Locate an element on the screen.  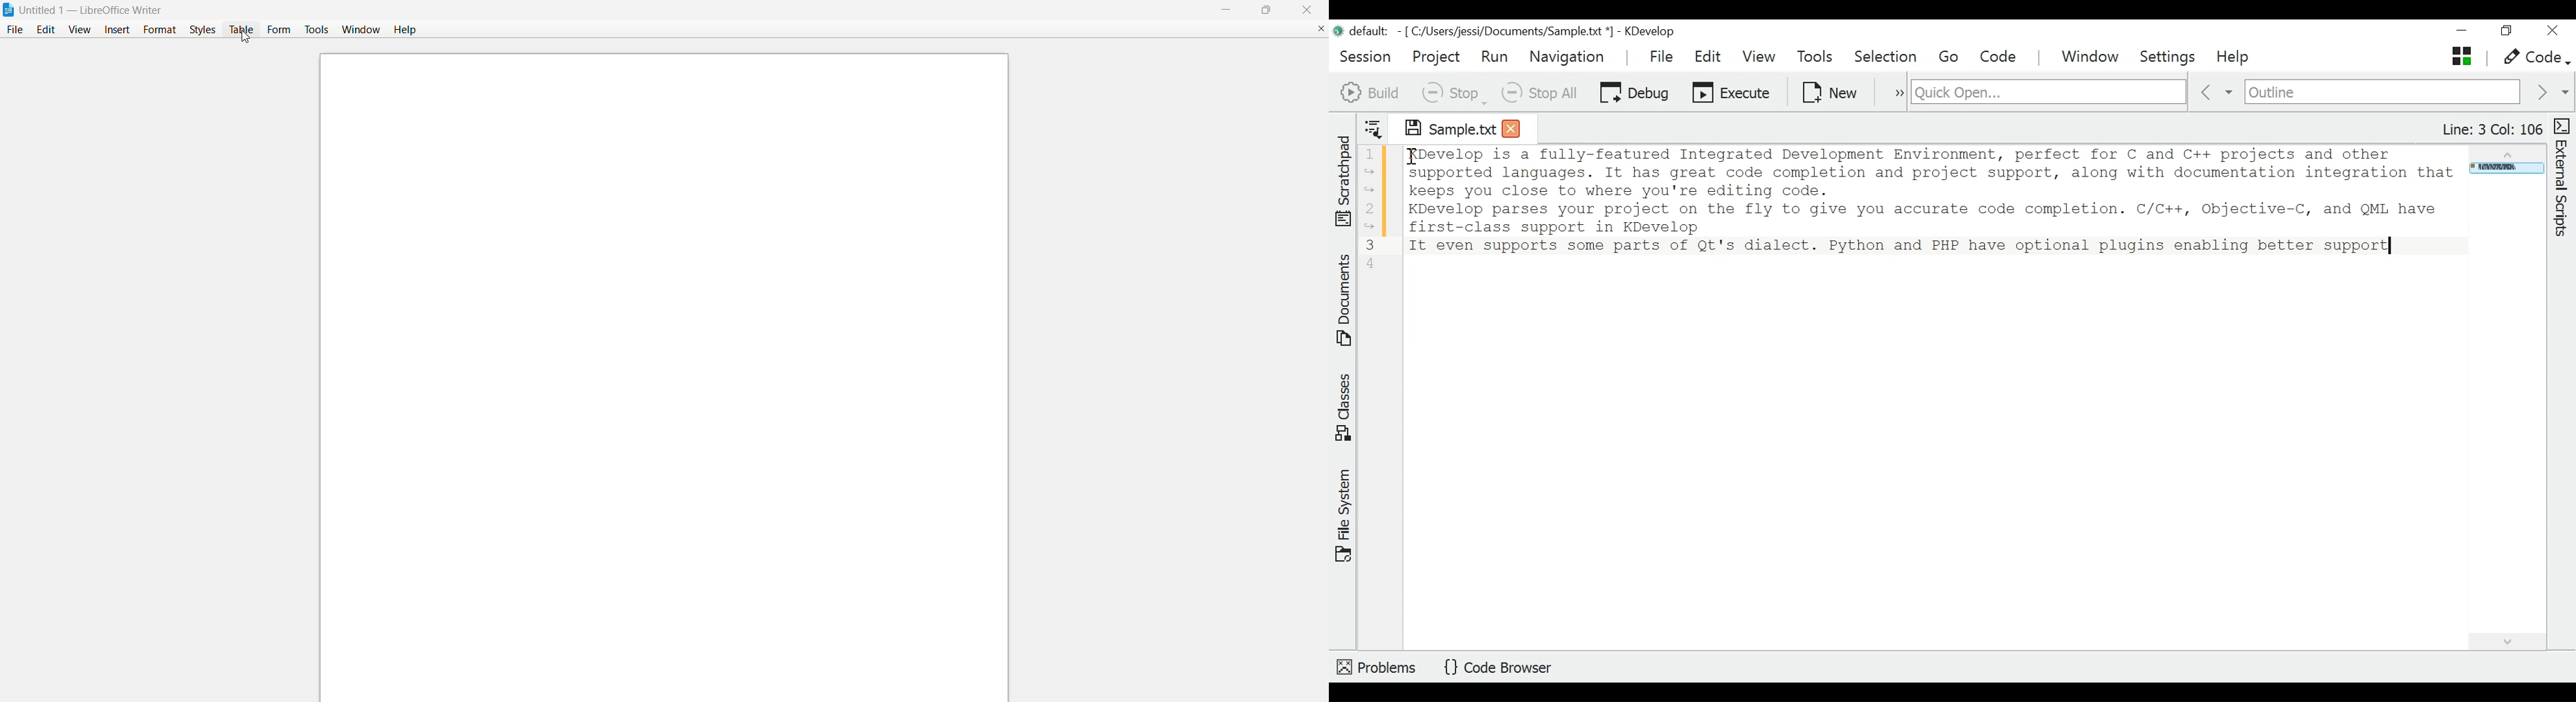
libreofficewriter logo is located at coordinates (8, 10).